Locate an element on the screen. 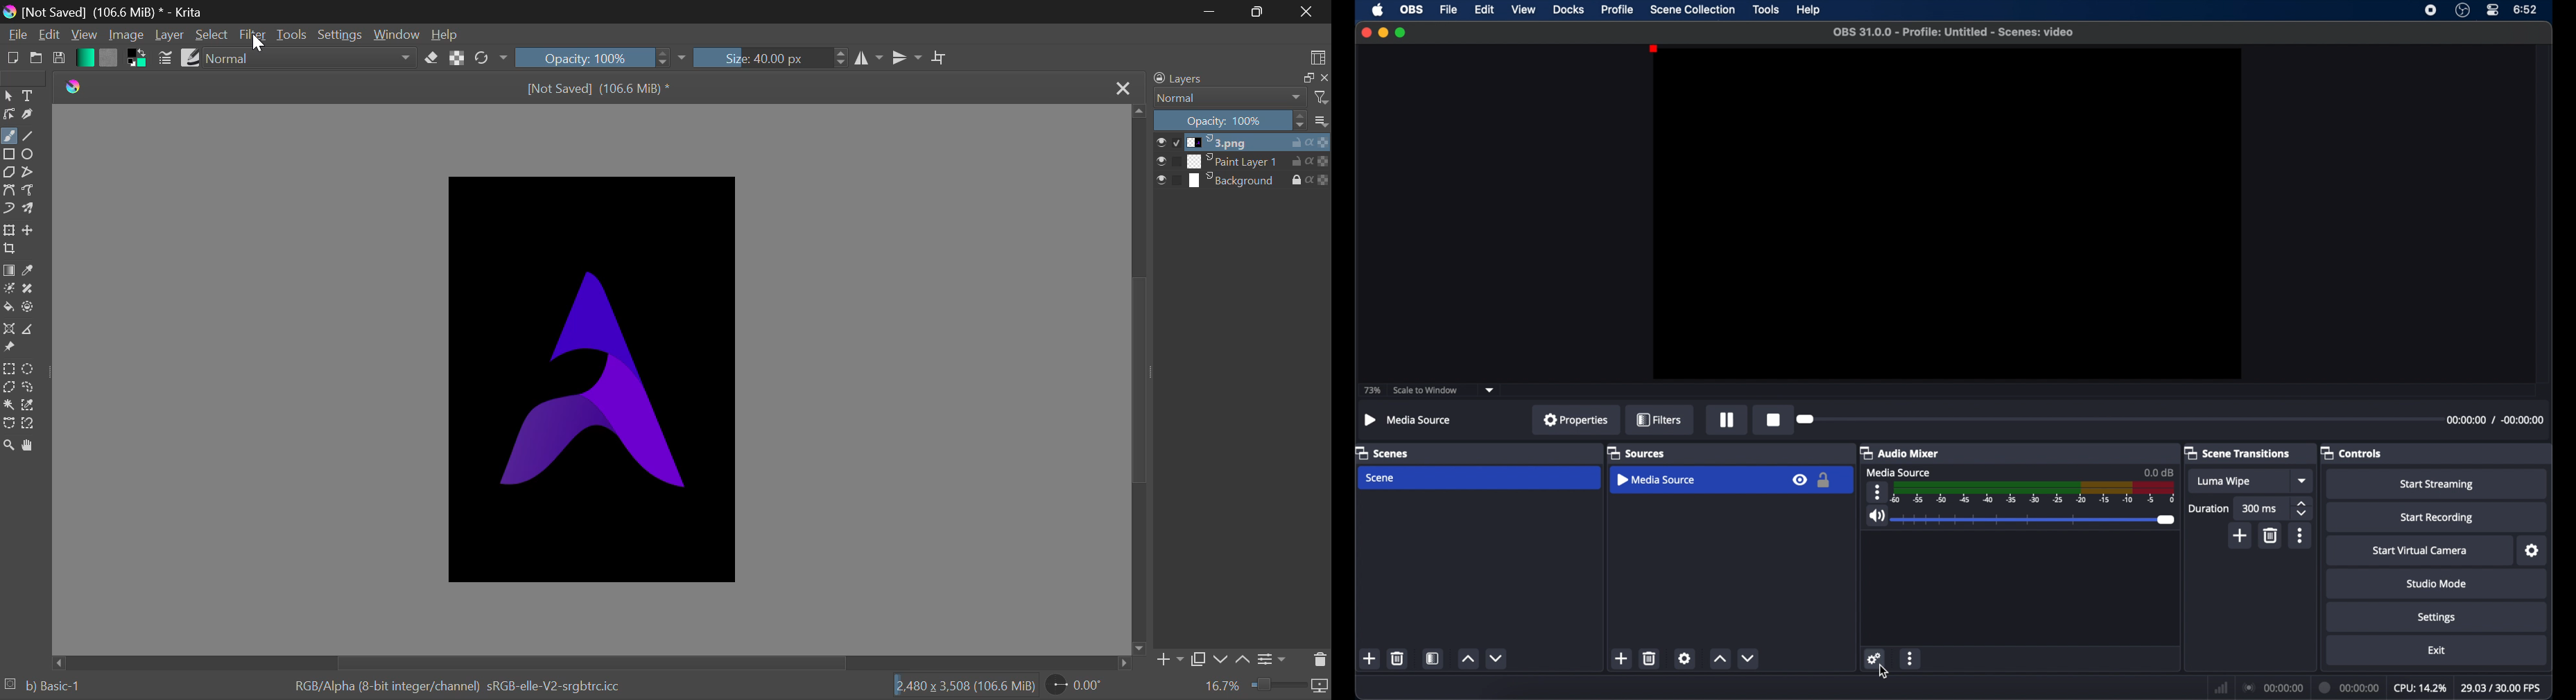 This screenshot has height=700, width=2576. obs is located at coordinates (1414, 10).